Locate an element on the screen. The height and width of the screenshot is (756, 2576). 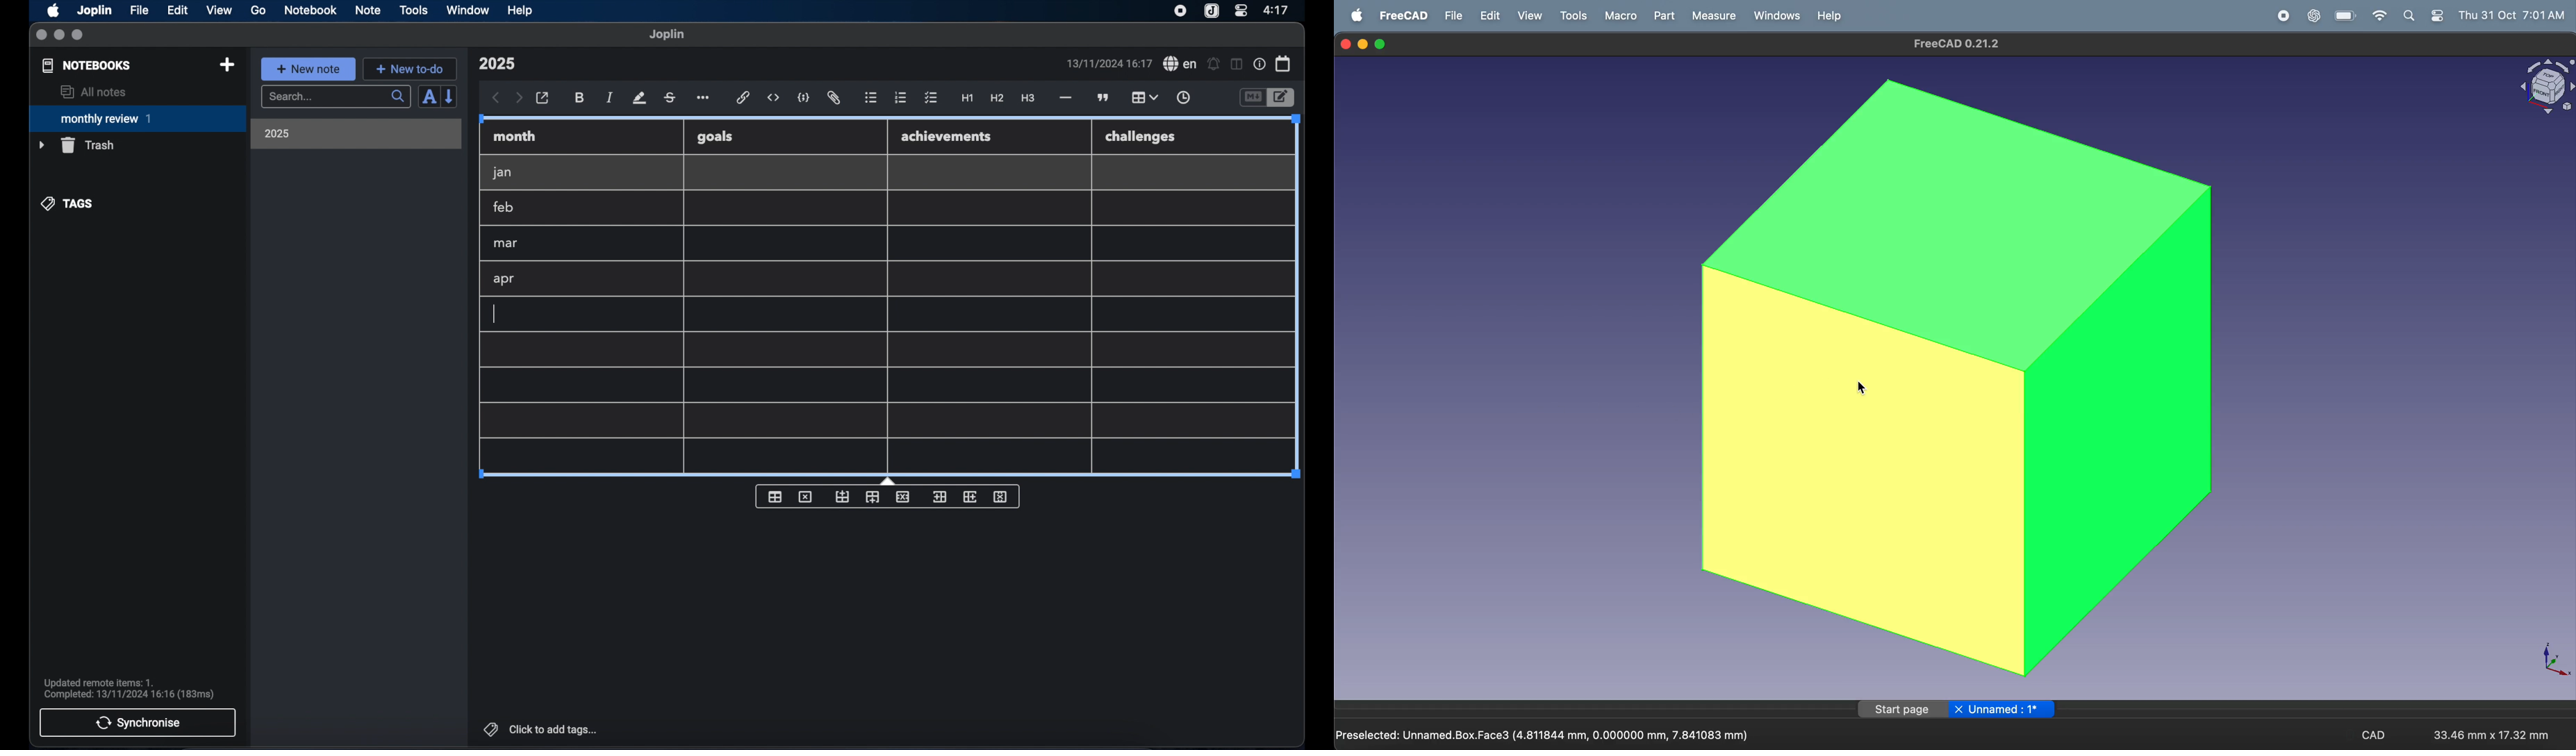
maximize is located at coordinates (79, 35).